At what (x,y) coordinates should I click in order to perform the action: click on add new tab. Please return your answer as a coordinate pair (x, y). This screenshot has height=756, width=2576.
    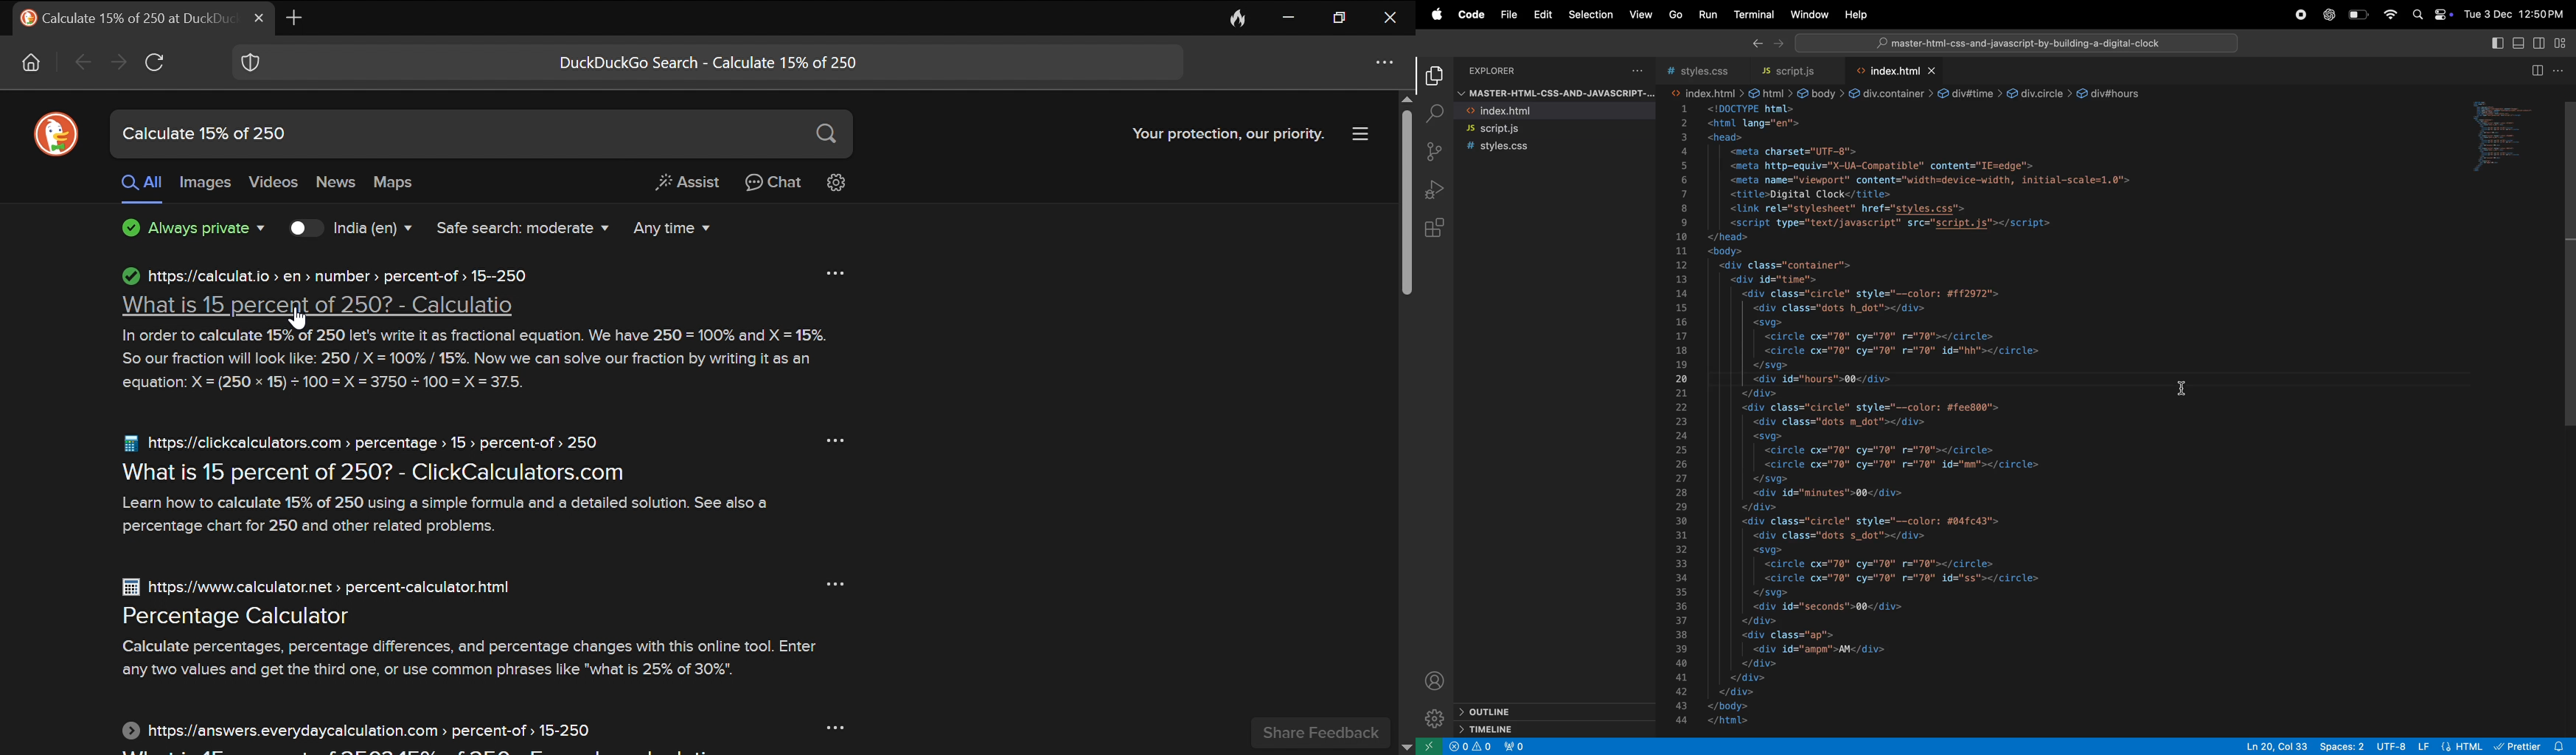
    Looking at the image, I should click on (295, 16).